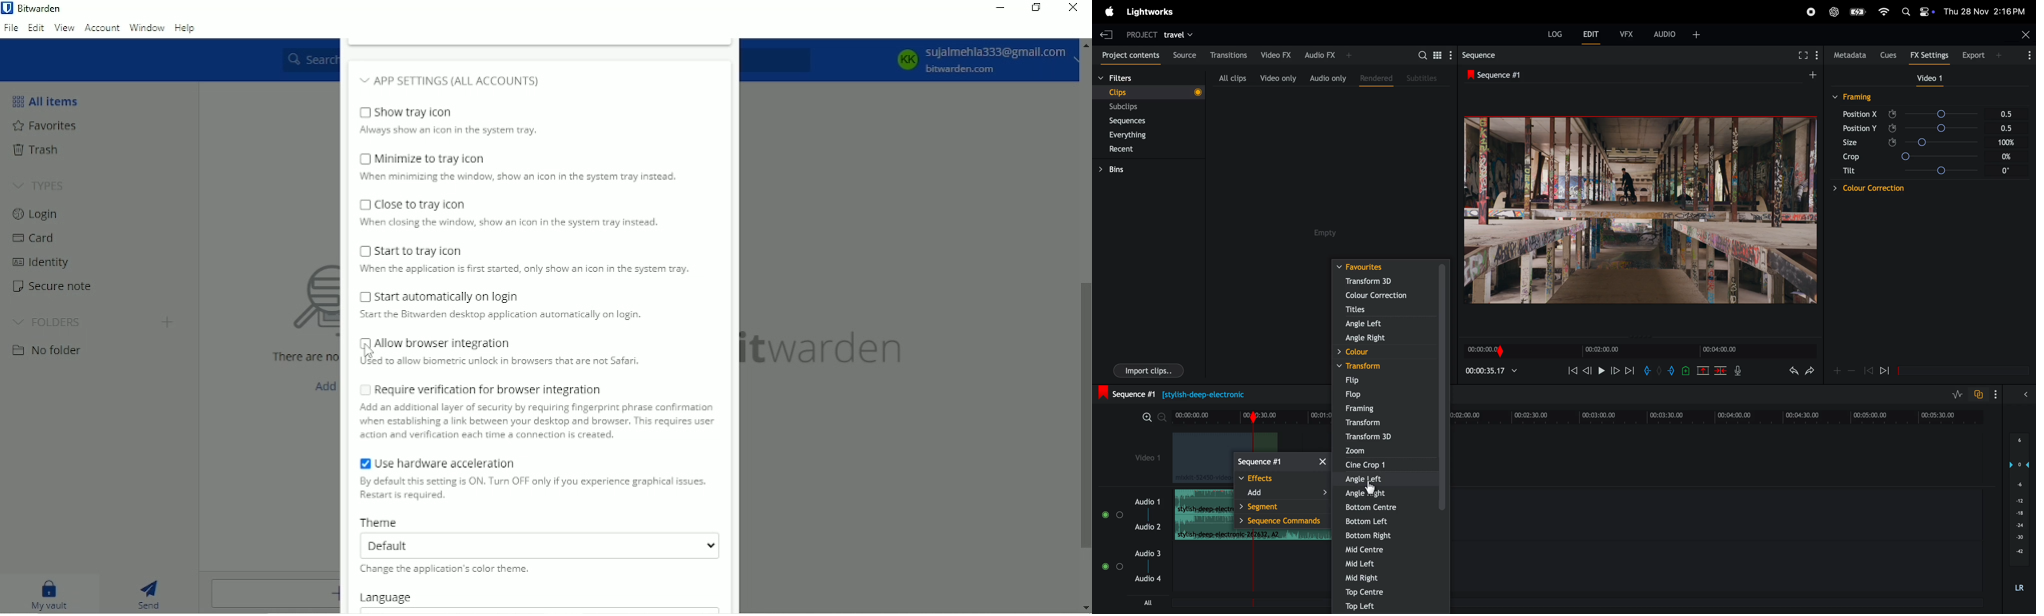 This screenshot has height=616, width=2044. I want to click on angle right, so click(1386, 339).